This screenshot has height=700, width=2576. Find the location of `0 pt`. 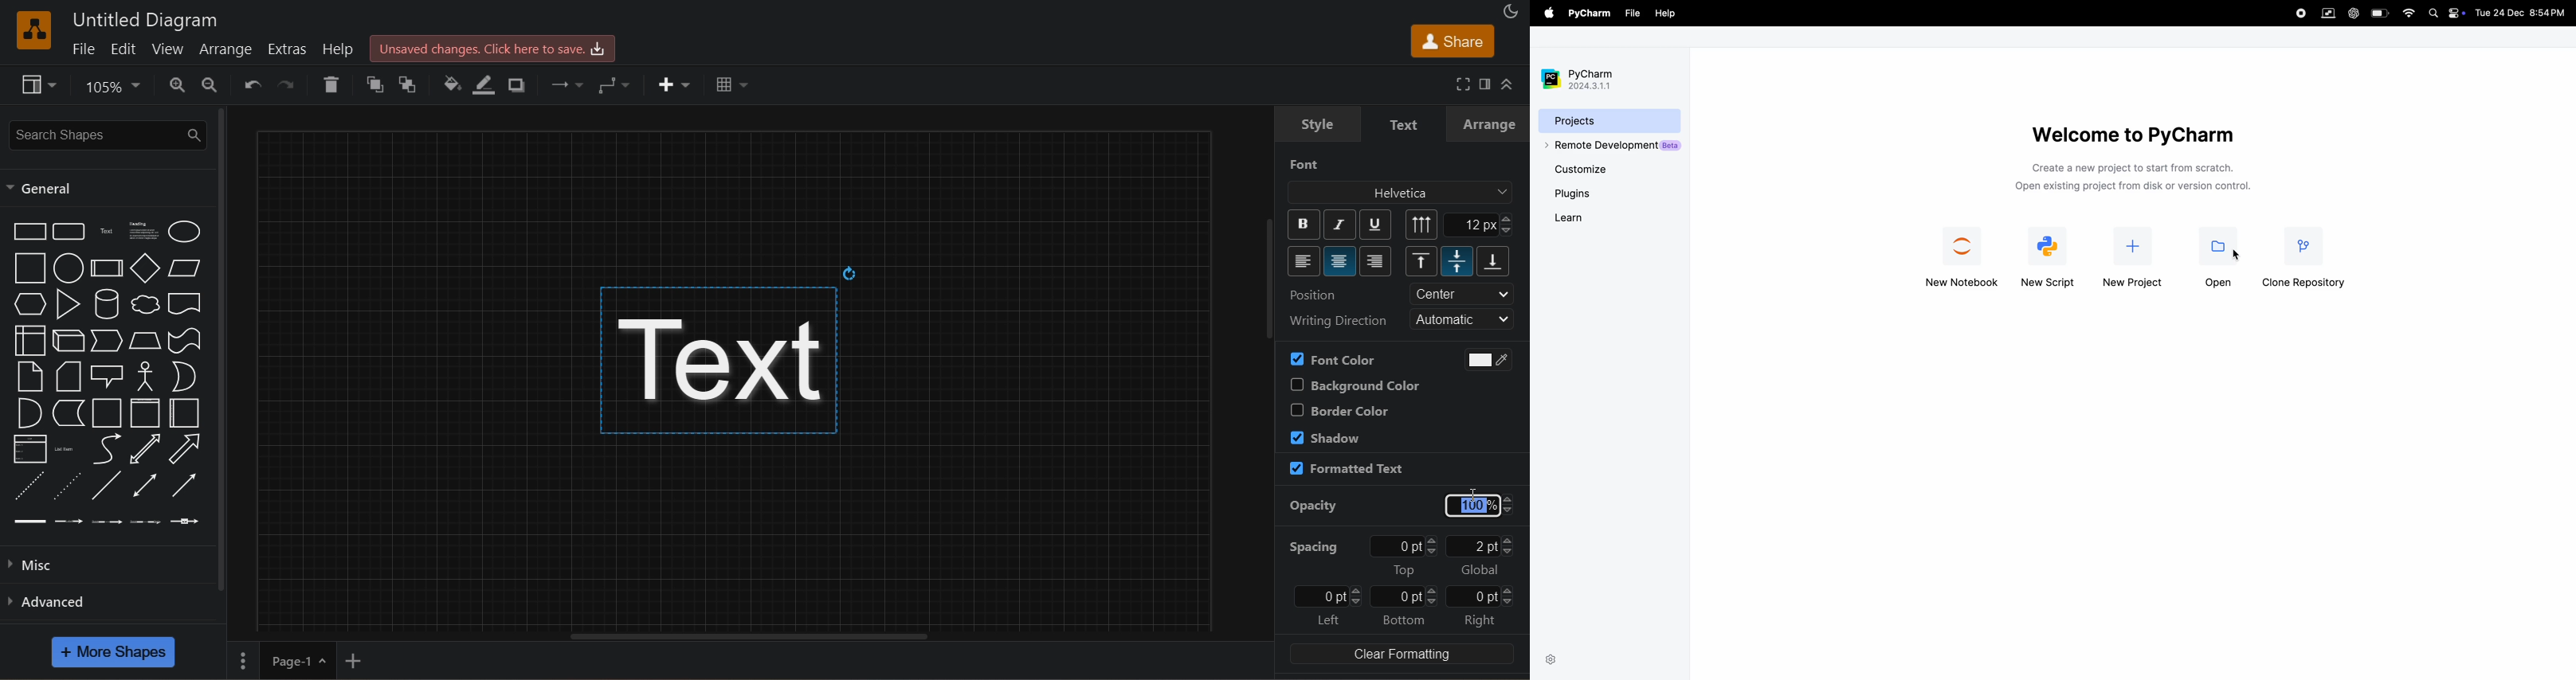

0 pt is located at coordinates (1482, 596).